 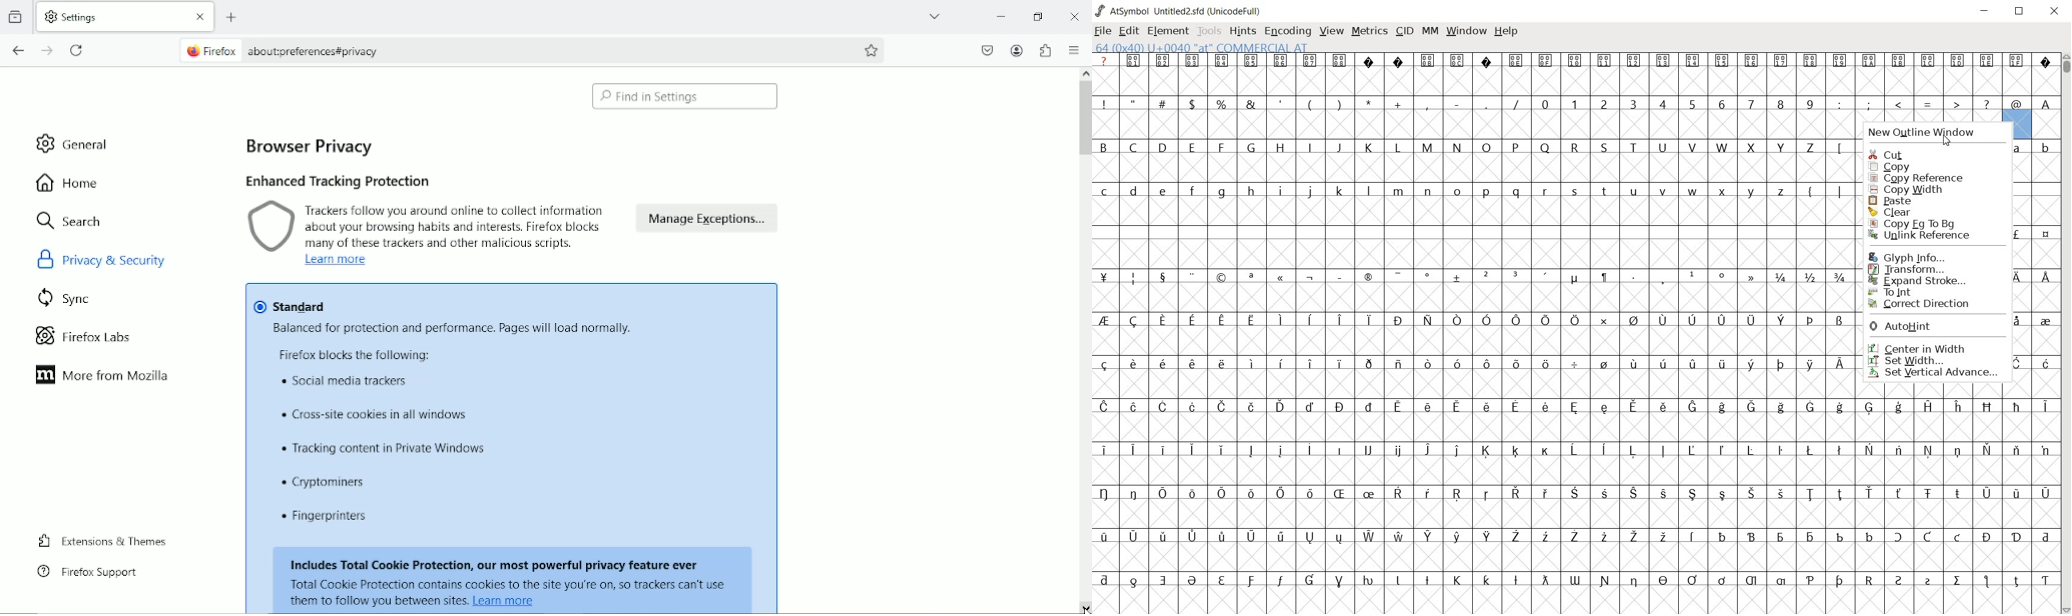 I want to click on text, so click(x=454, y=327).